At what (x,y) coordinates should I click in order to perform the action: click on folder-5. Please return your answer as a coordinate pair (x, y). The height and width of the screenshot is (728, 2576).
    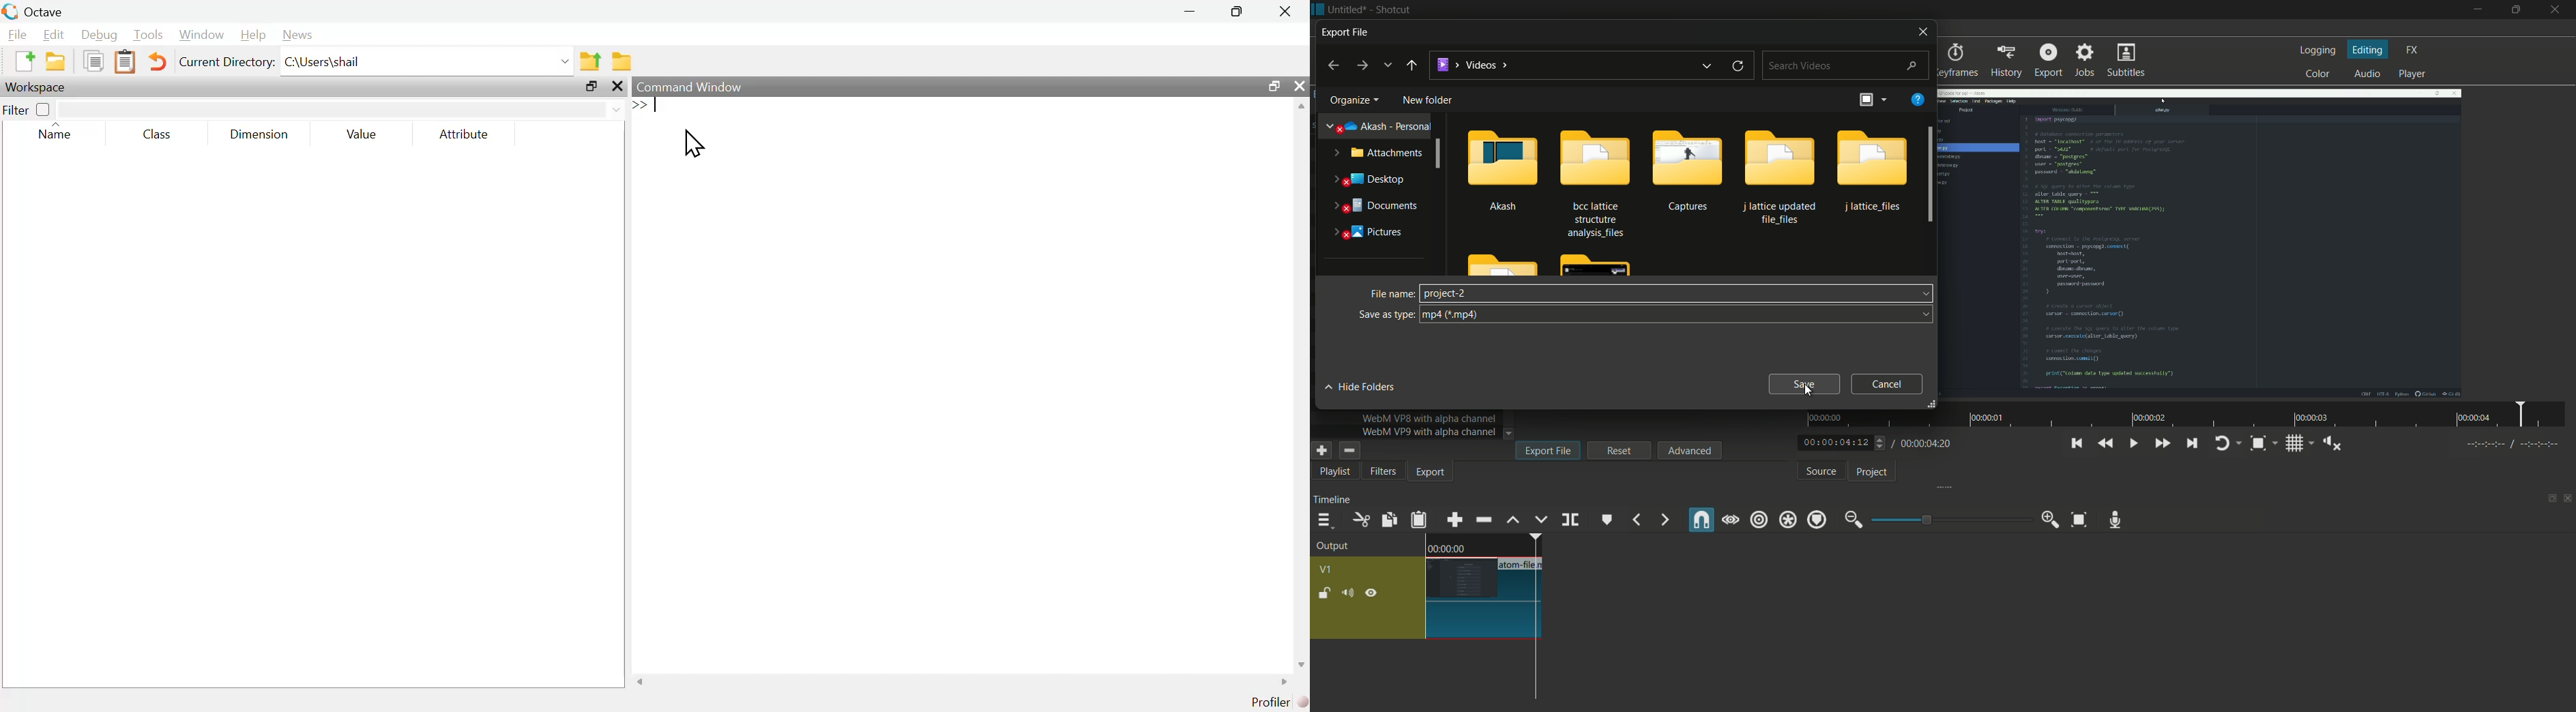
    Looking at the image, I should click on (1873, 171).